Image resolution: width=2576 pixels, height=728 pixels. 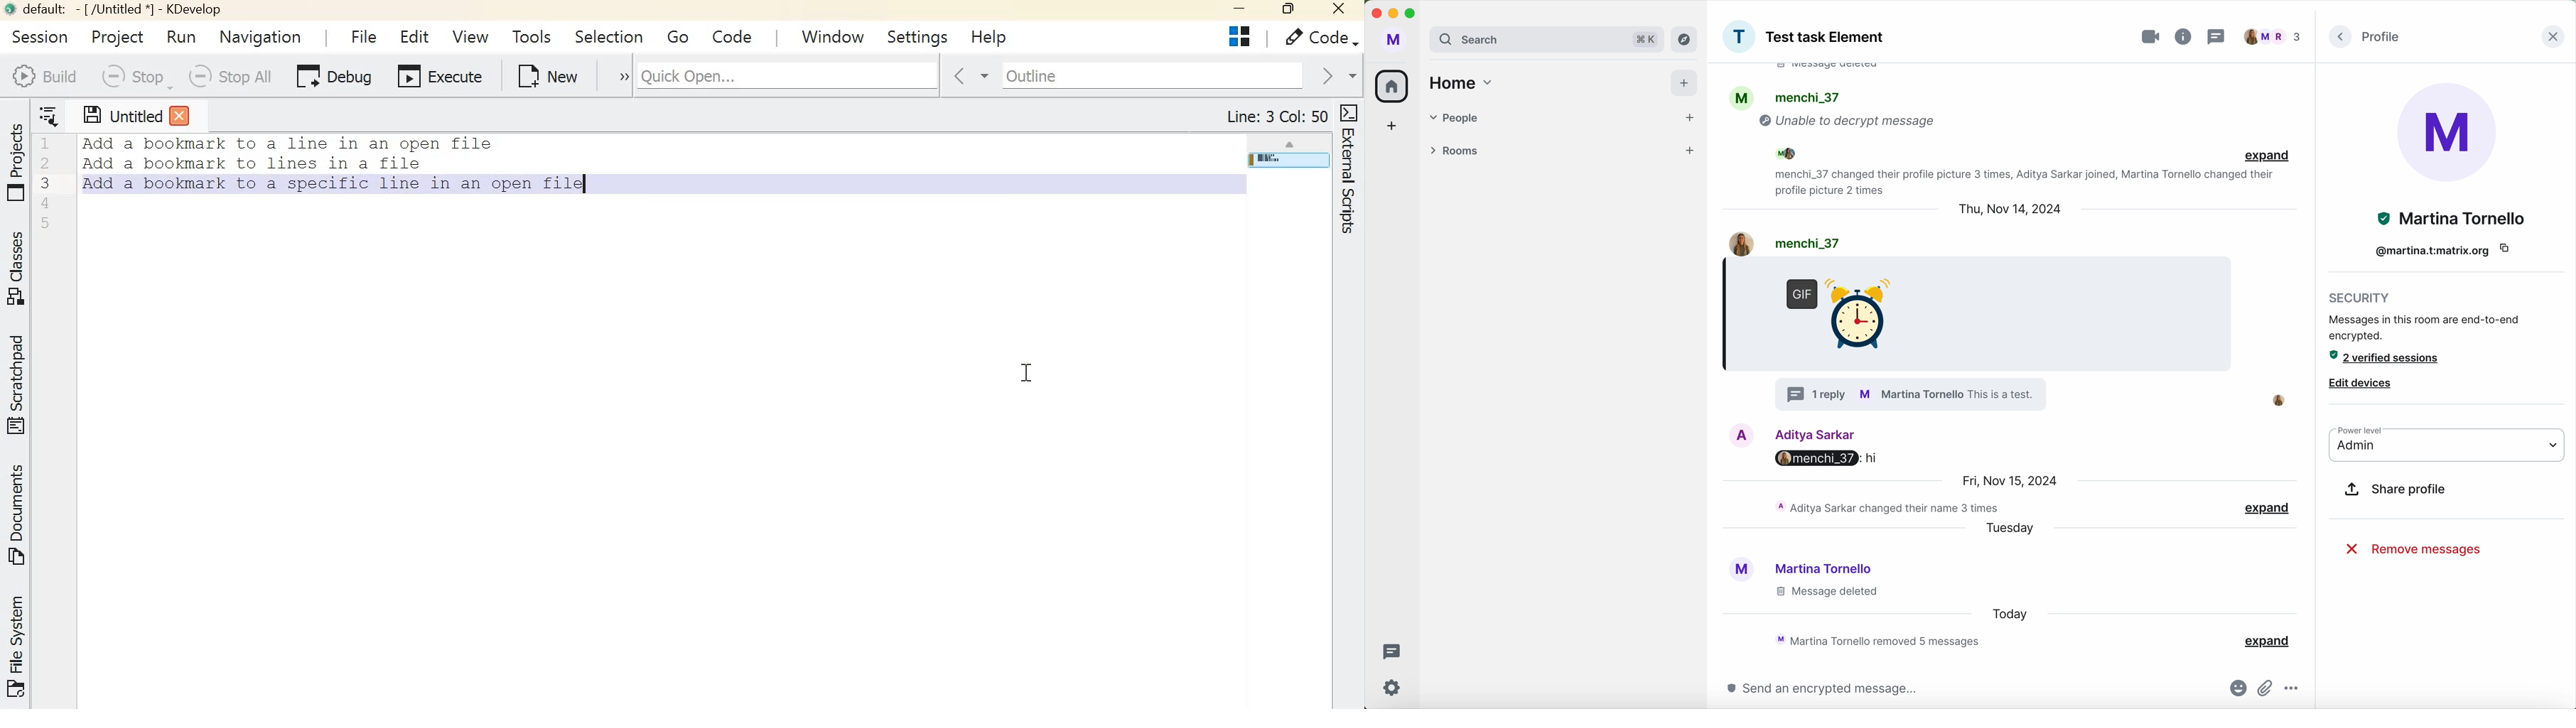 What do you see at coordinates (2151, 34) in the screenshot?
I see `video call` at bounding box center [2151, 34].